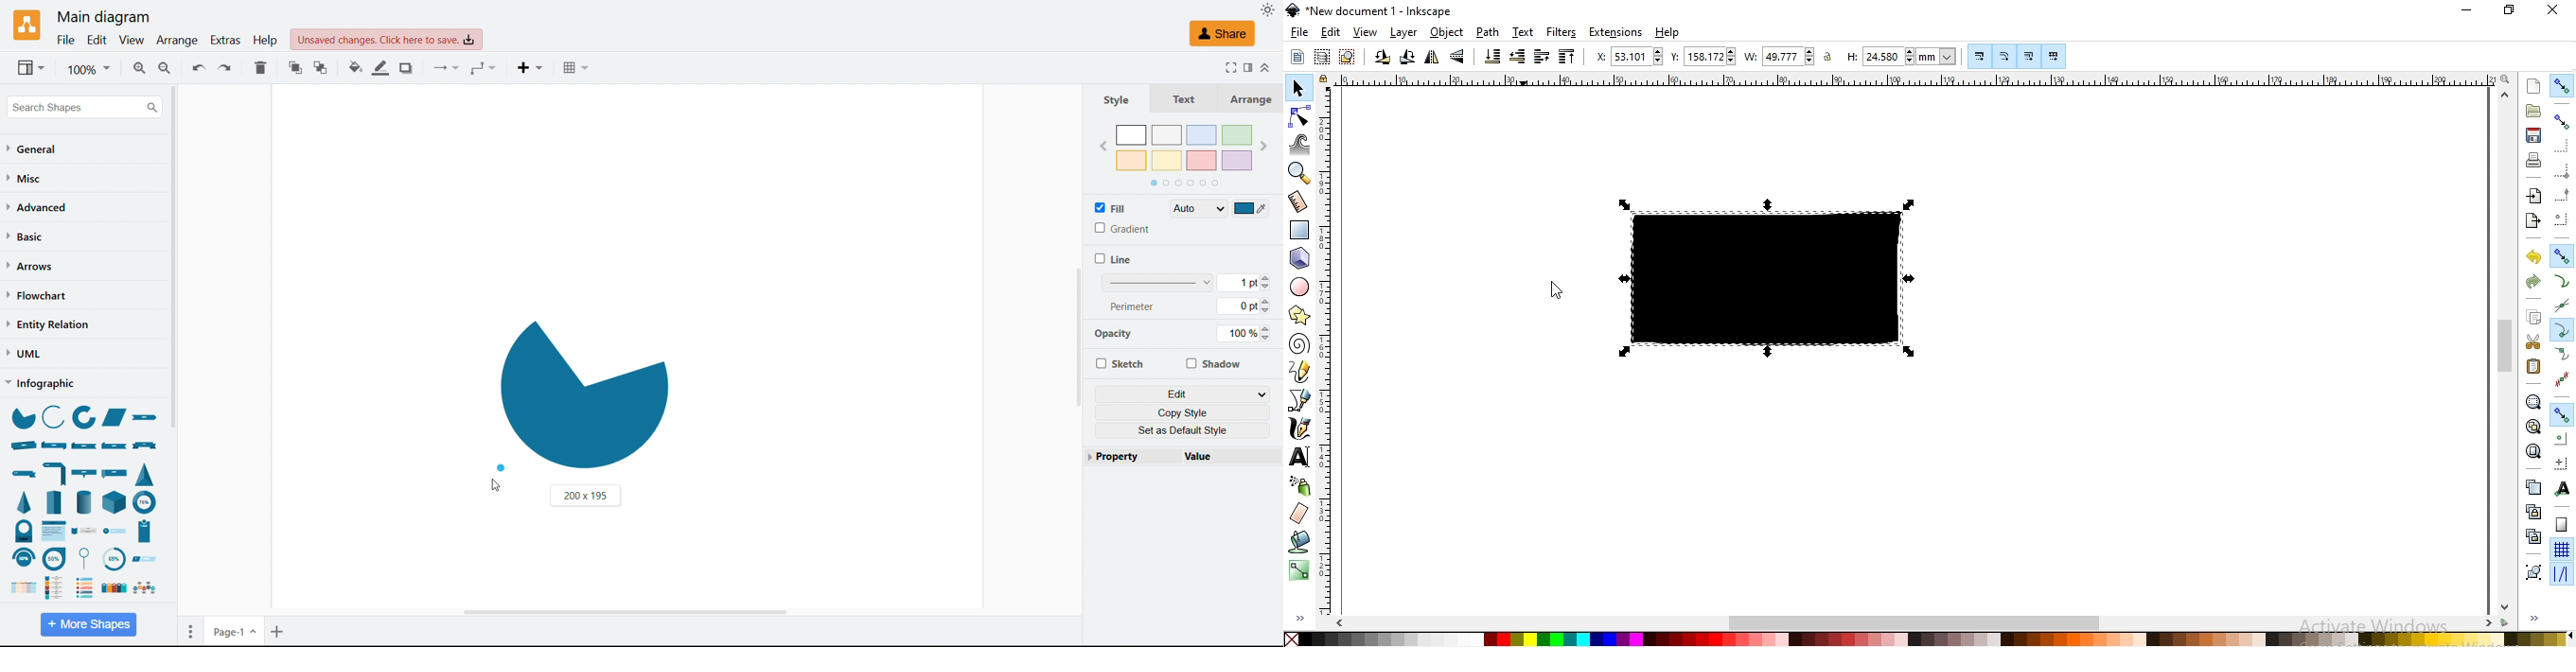 The height and width of the screenshot is (672, 2576). What do you see at coordinates (1179, 98) in the screenshot?
I see `Text ` at bounding box center [1179, 98].